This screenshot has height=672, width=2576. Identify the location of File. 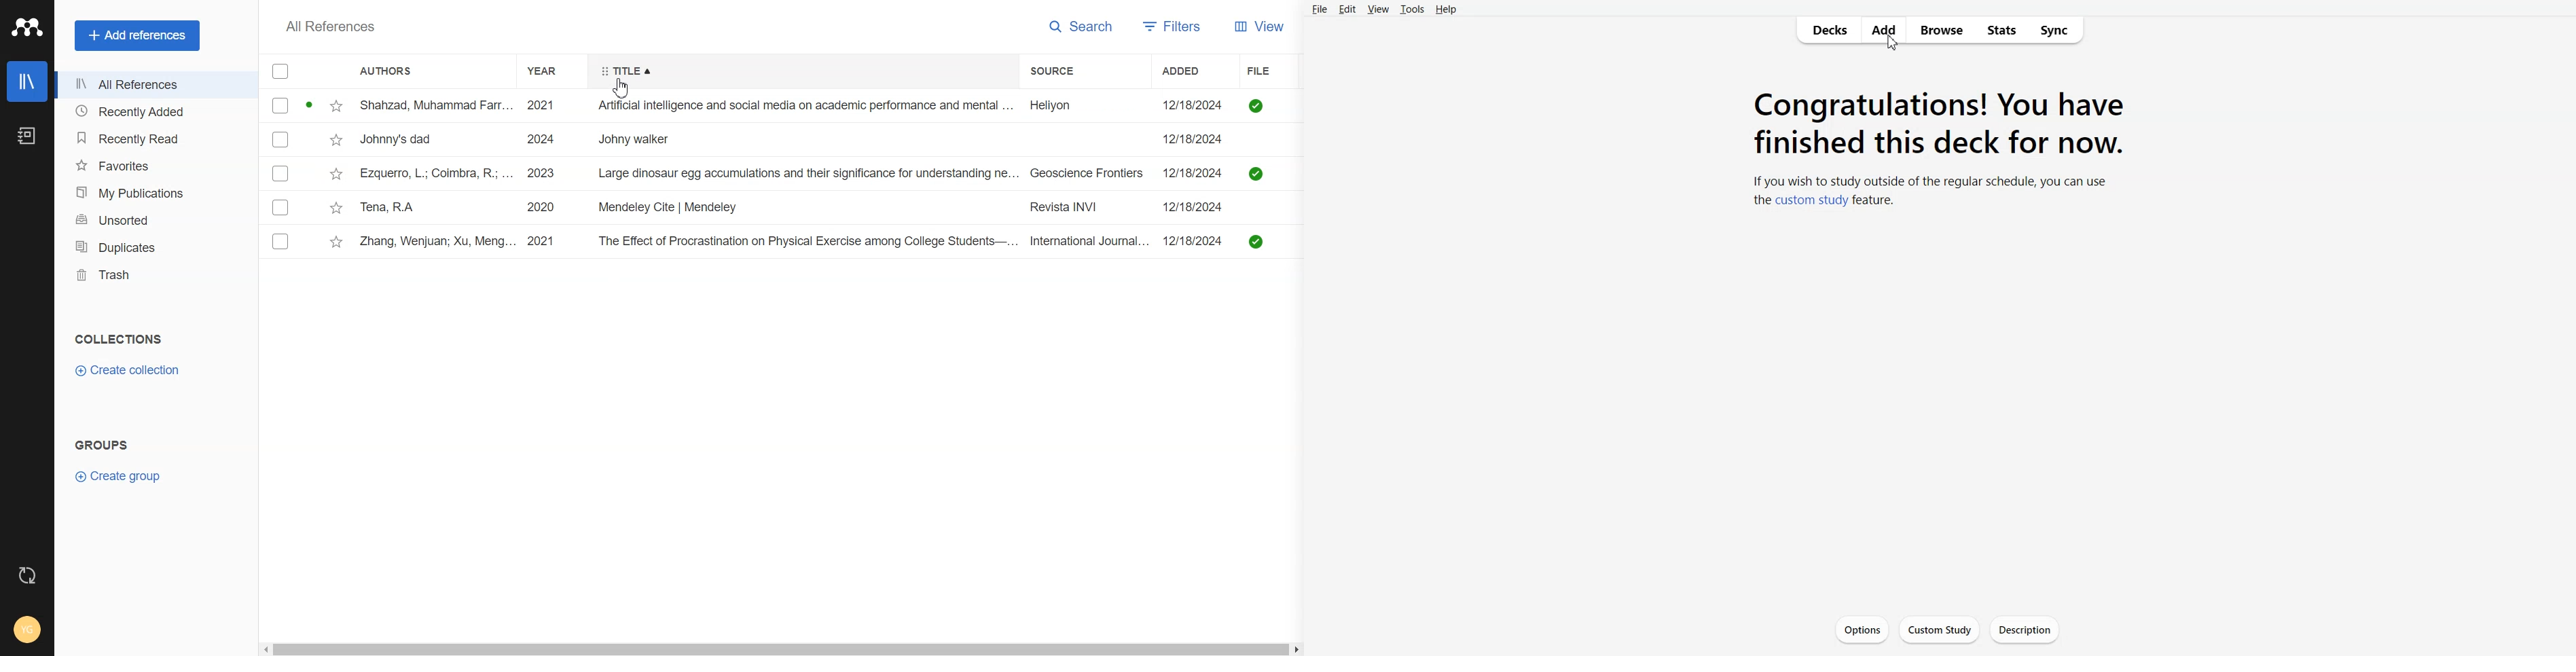
(1266, 71).